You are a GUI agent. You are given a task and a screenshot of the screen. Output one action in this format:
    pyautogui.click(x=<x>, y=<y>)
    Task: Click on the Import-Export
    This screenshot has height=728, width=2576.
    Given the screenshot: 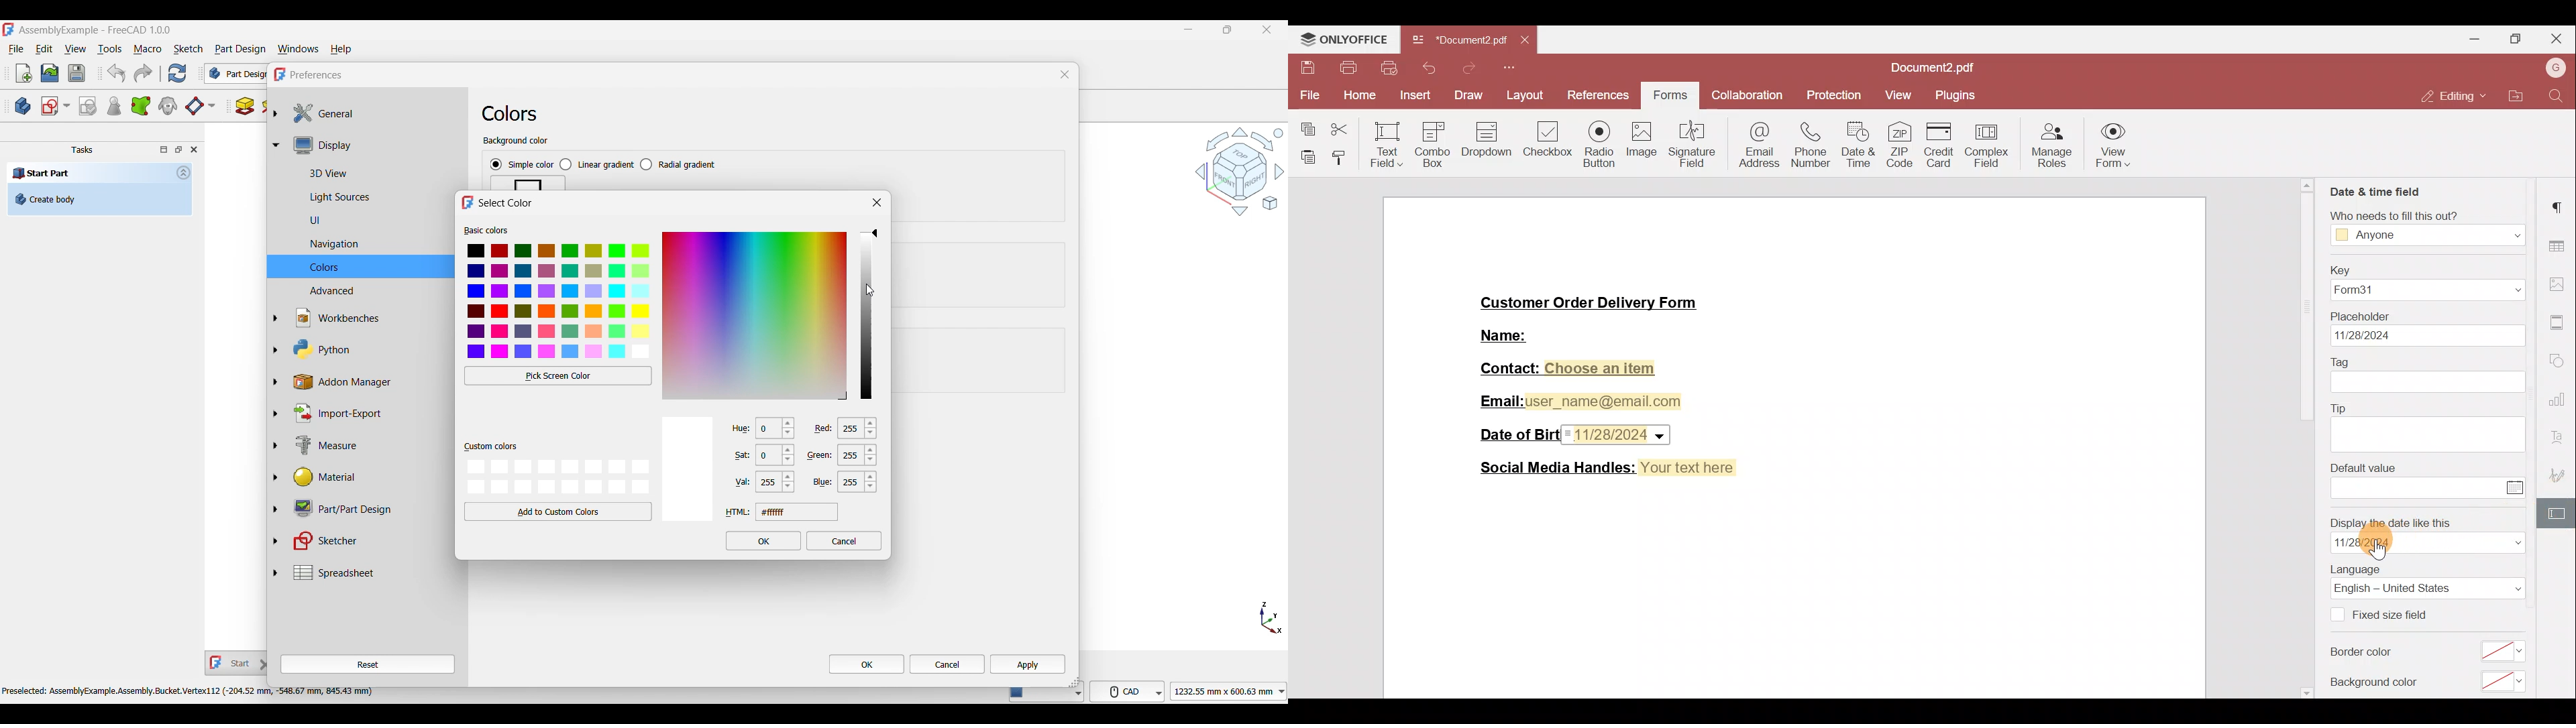 What is the action you would take?
    pyautogui.click(x=367, y=413)
    